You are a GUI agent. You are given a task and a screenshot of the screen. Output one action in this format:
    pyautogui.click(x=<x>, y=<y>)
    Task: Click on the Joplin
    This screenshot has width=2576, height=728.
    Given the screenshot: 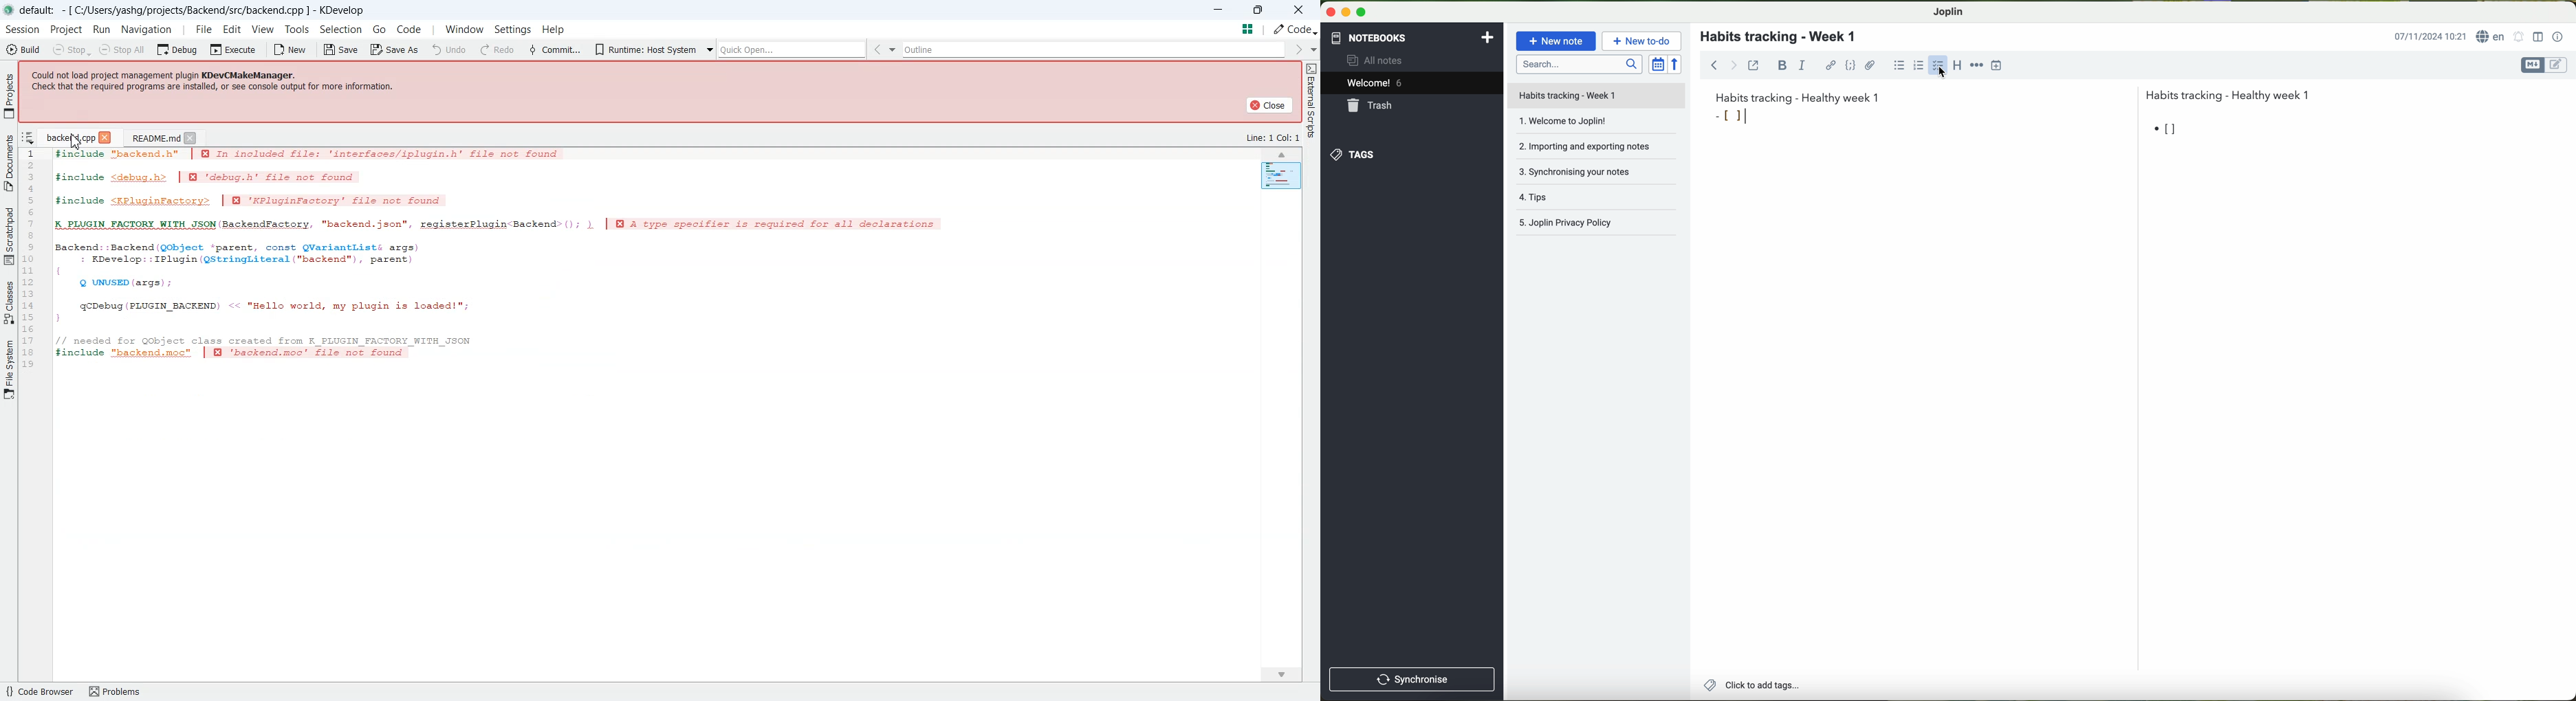 What is the action you would take?
    pyautogui.click(x=1948, y=12)
    